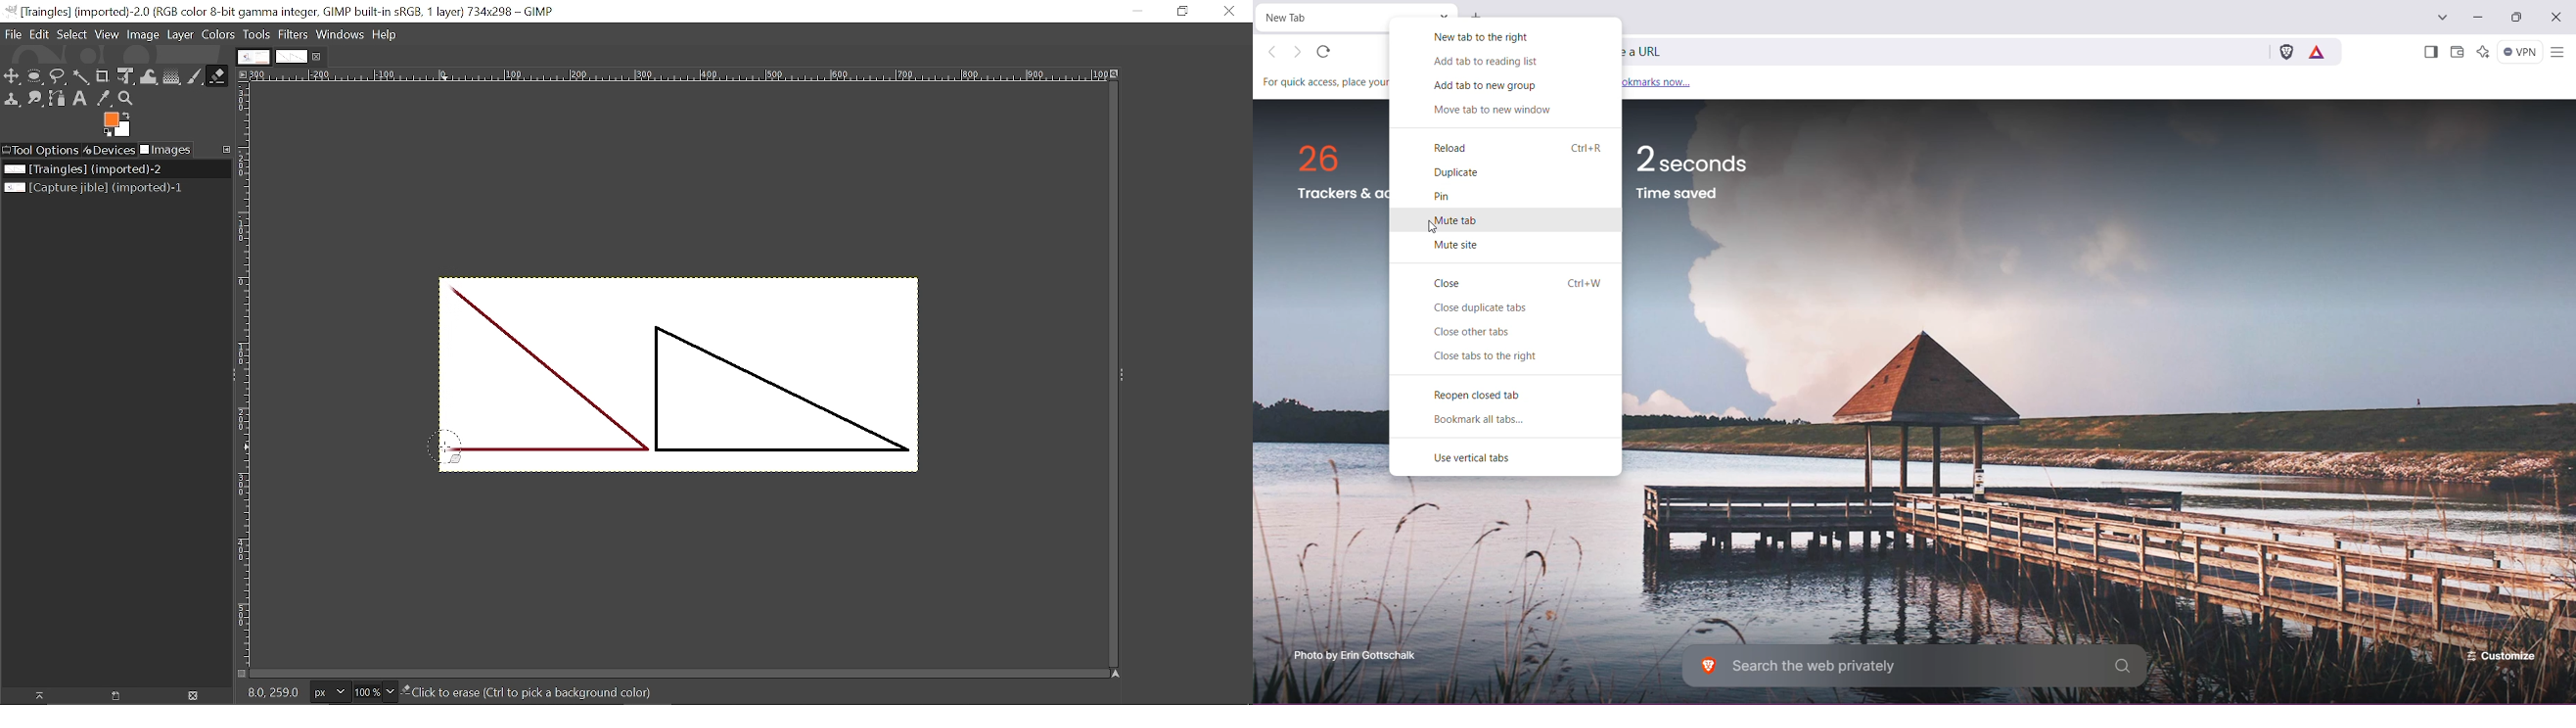 The height and width of the screenshot is (728, 2576). What do you see at coordinates (1485, 87) in the screenshot?
I see `Add tab to new group` at bounding box center [1485, 87].